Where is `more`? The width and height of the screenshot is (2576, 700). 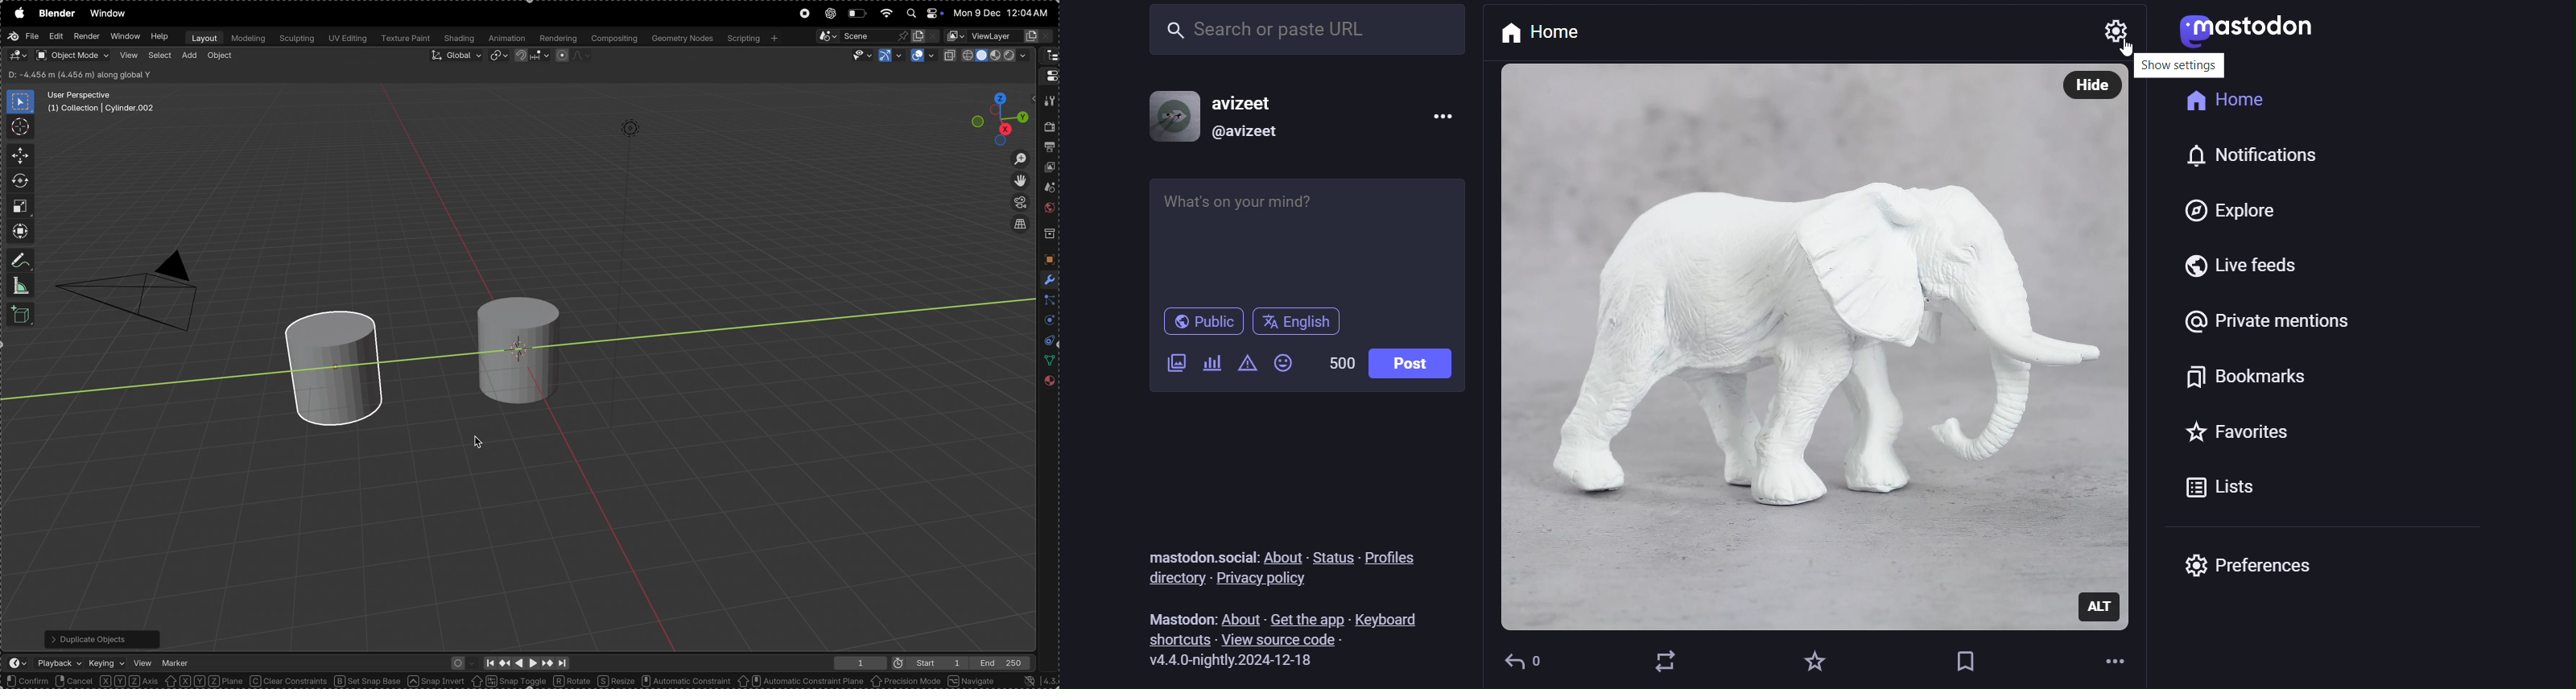
more is located at coordinates (2116, 659).